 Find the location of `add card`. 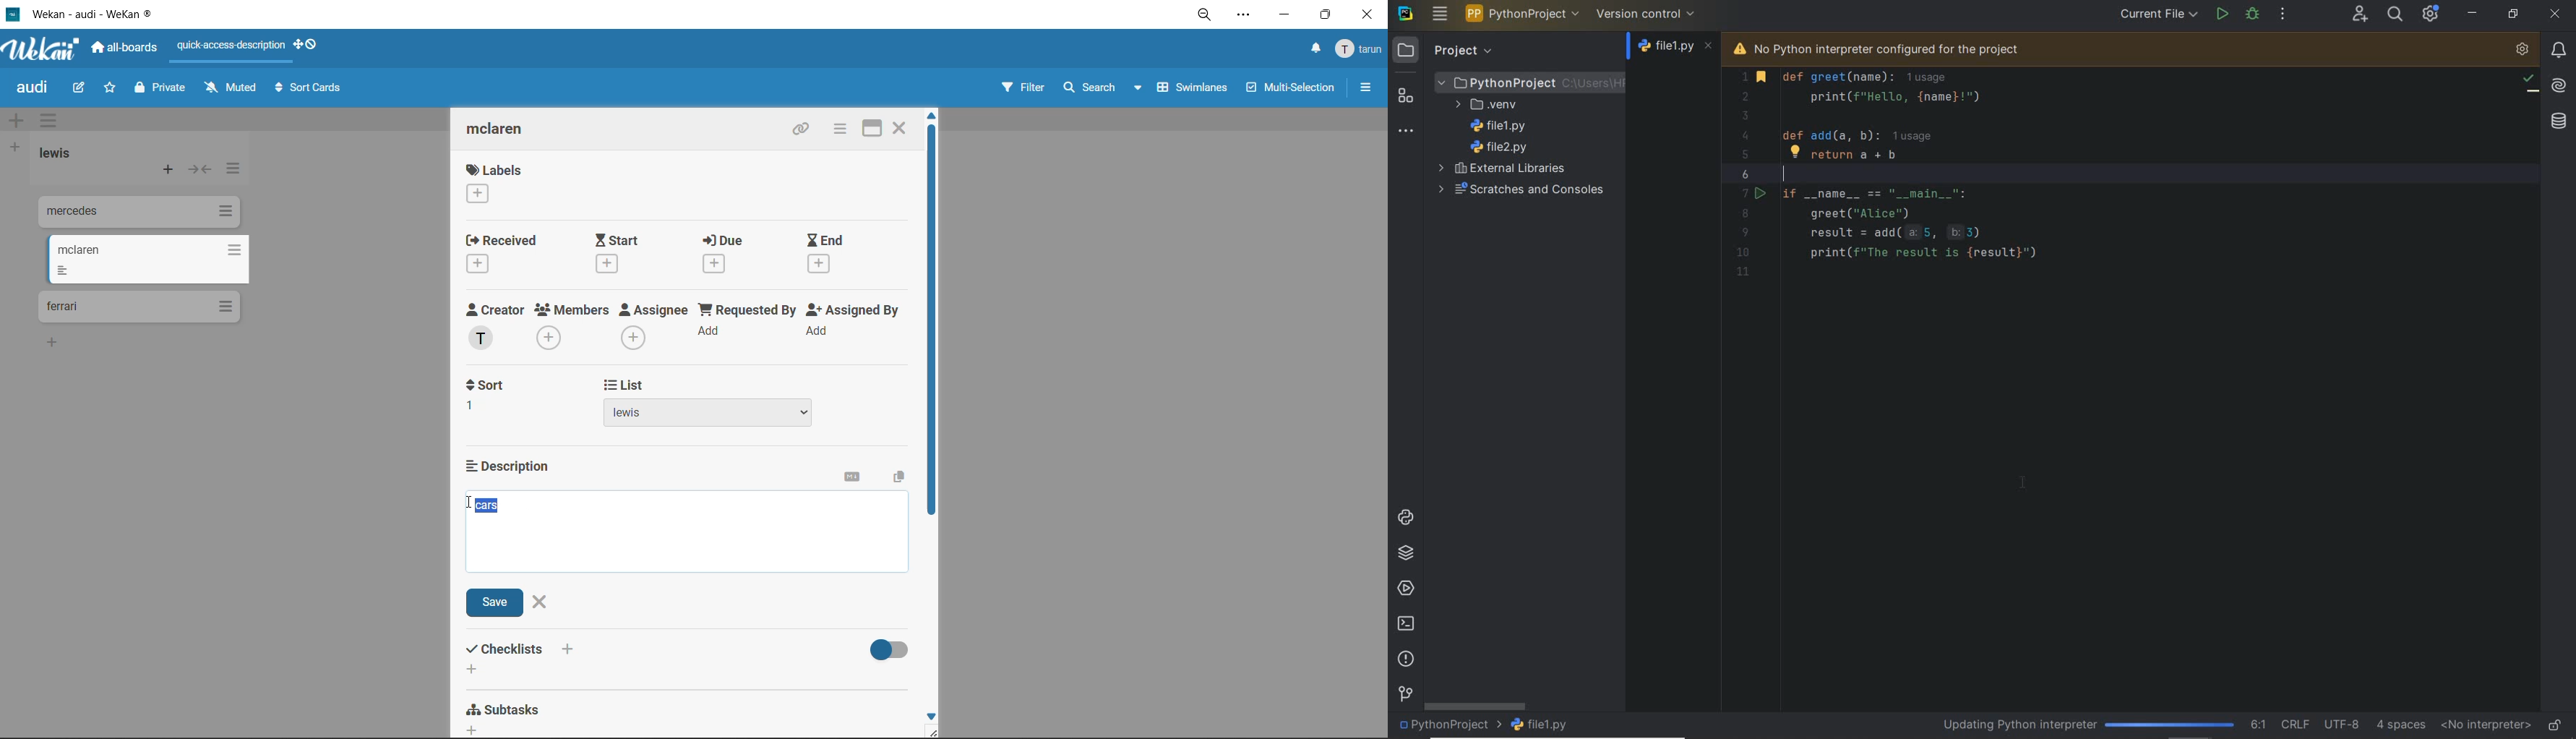

add card is located at coordinates (169, 171).